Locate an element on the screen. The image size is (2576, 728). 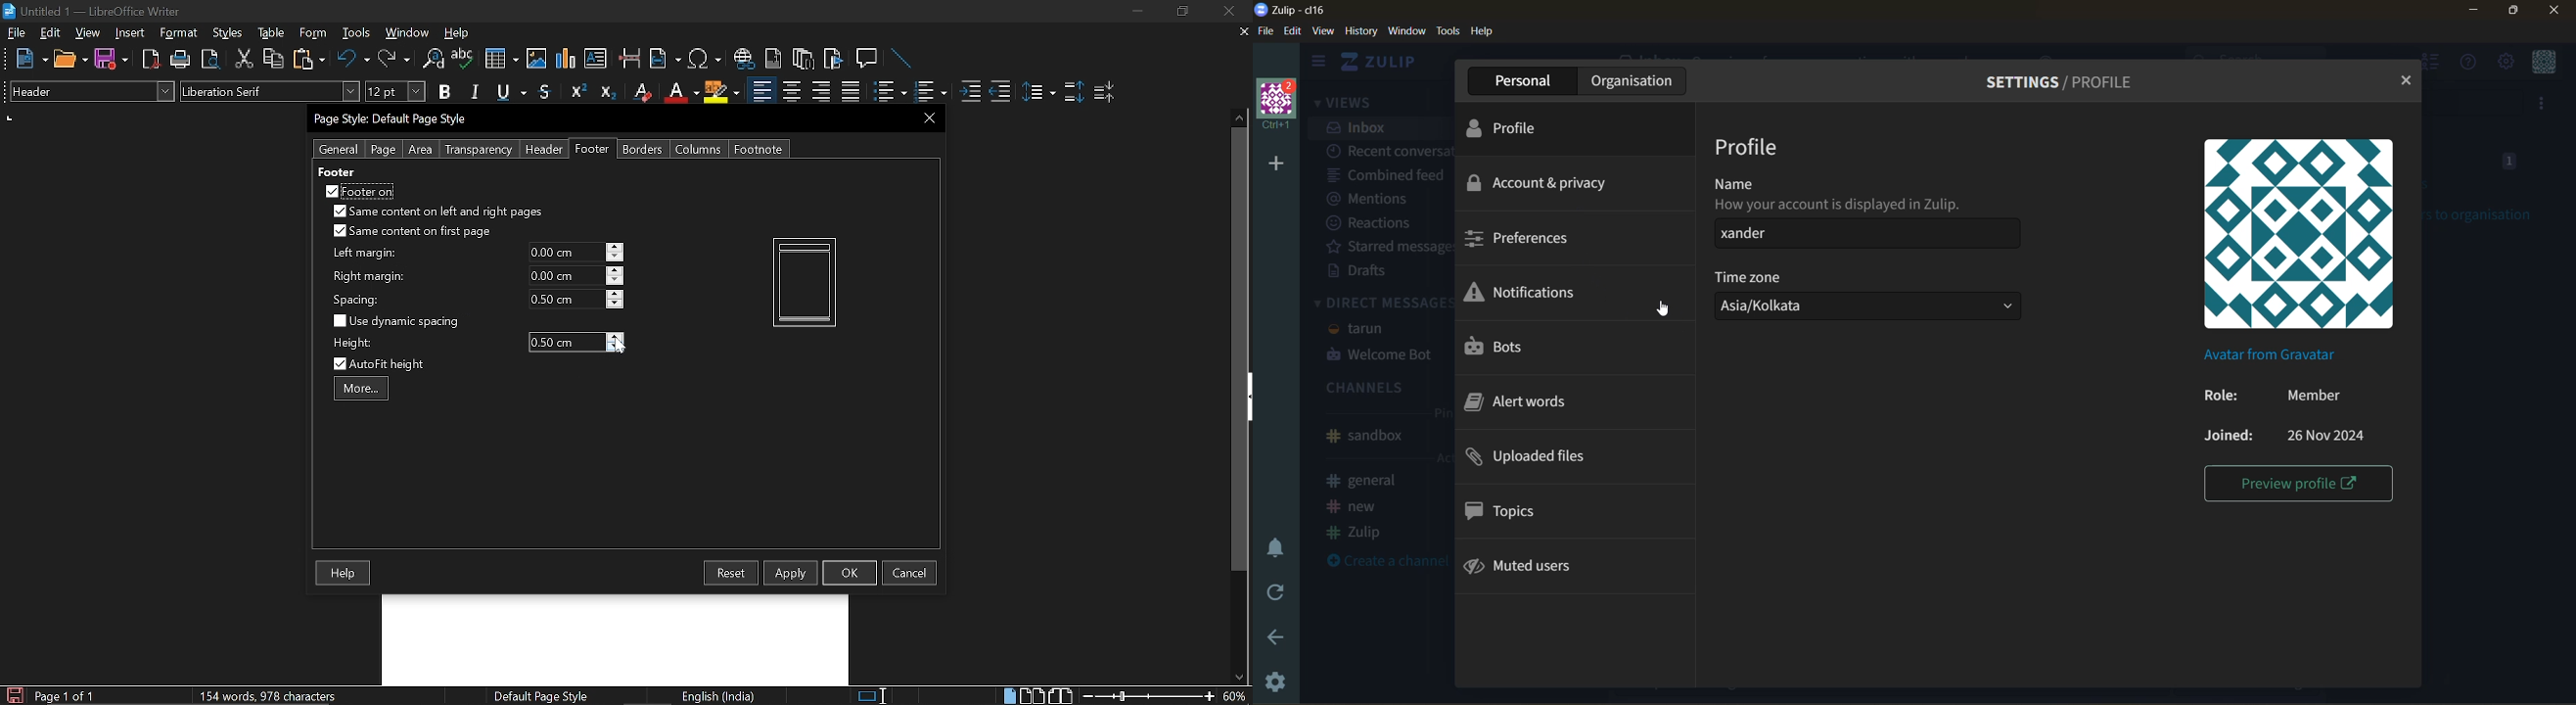
organisation is located at coordinates (1629, 81).